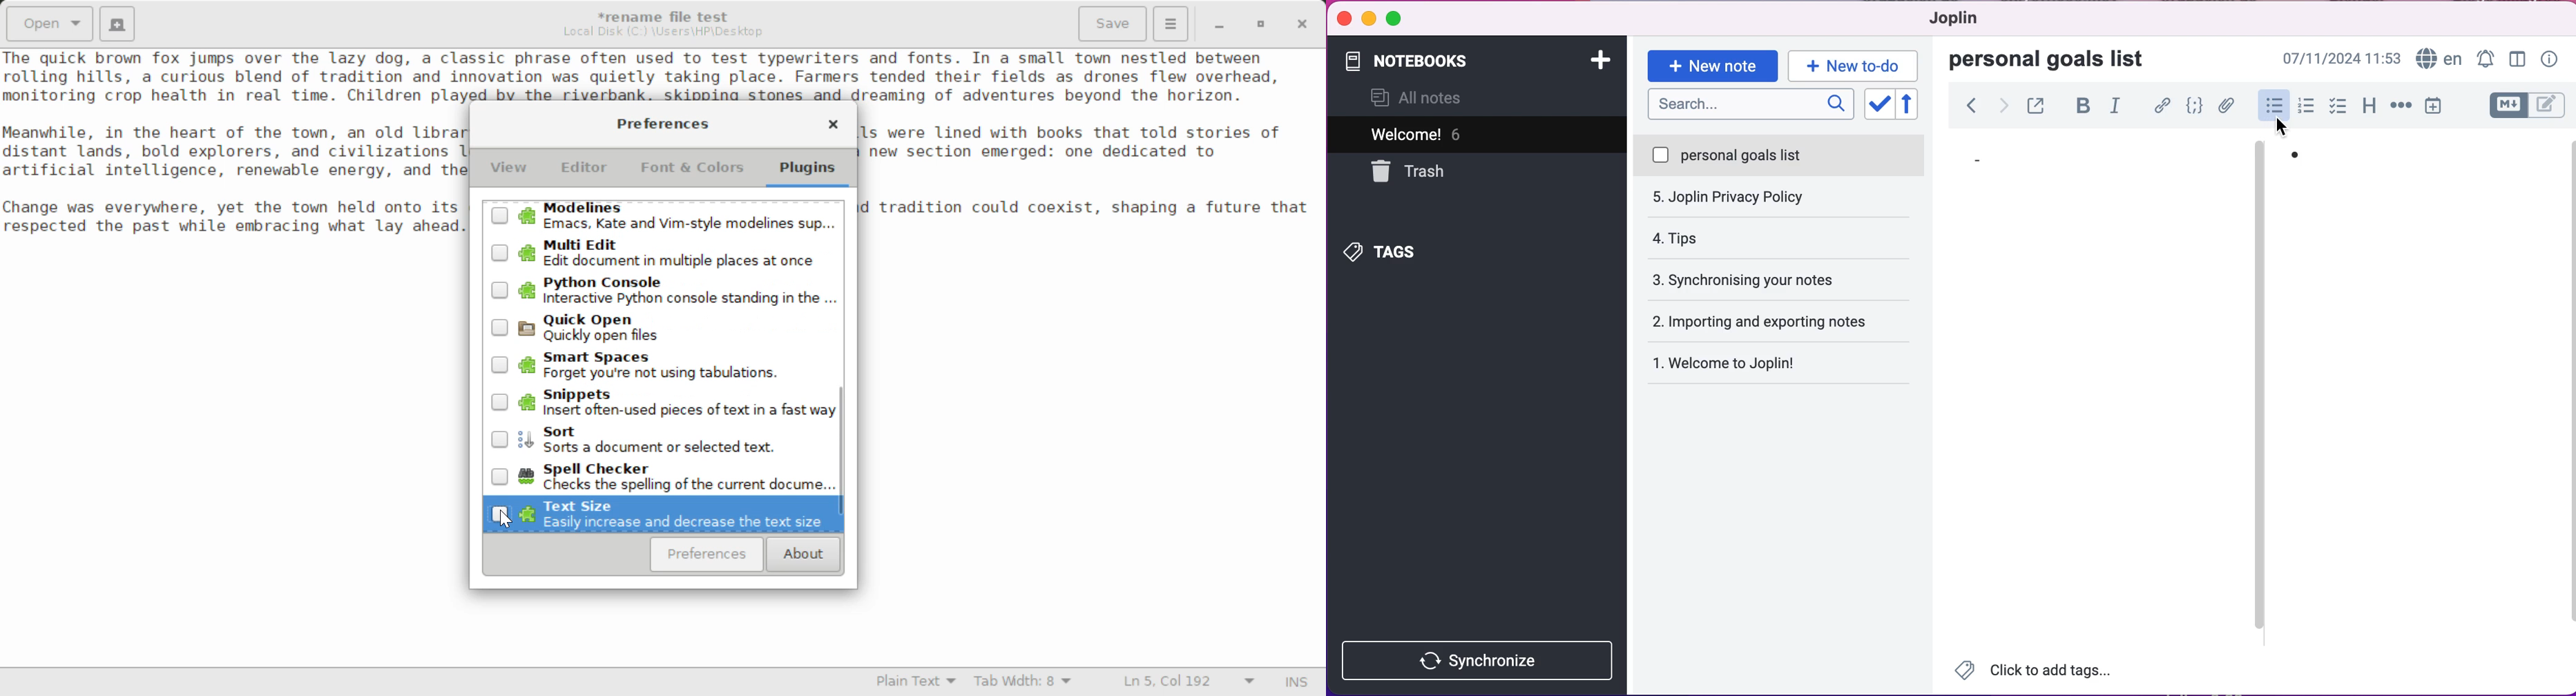 The height and width of the screenshot is (700, 2576). What do you see at coordinates (1858, 65) in the screenshot?
I see `new to-do` at bounding box center [1858, 65].